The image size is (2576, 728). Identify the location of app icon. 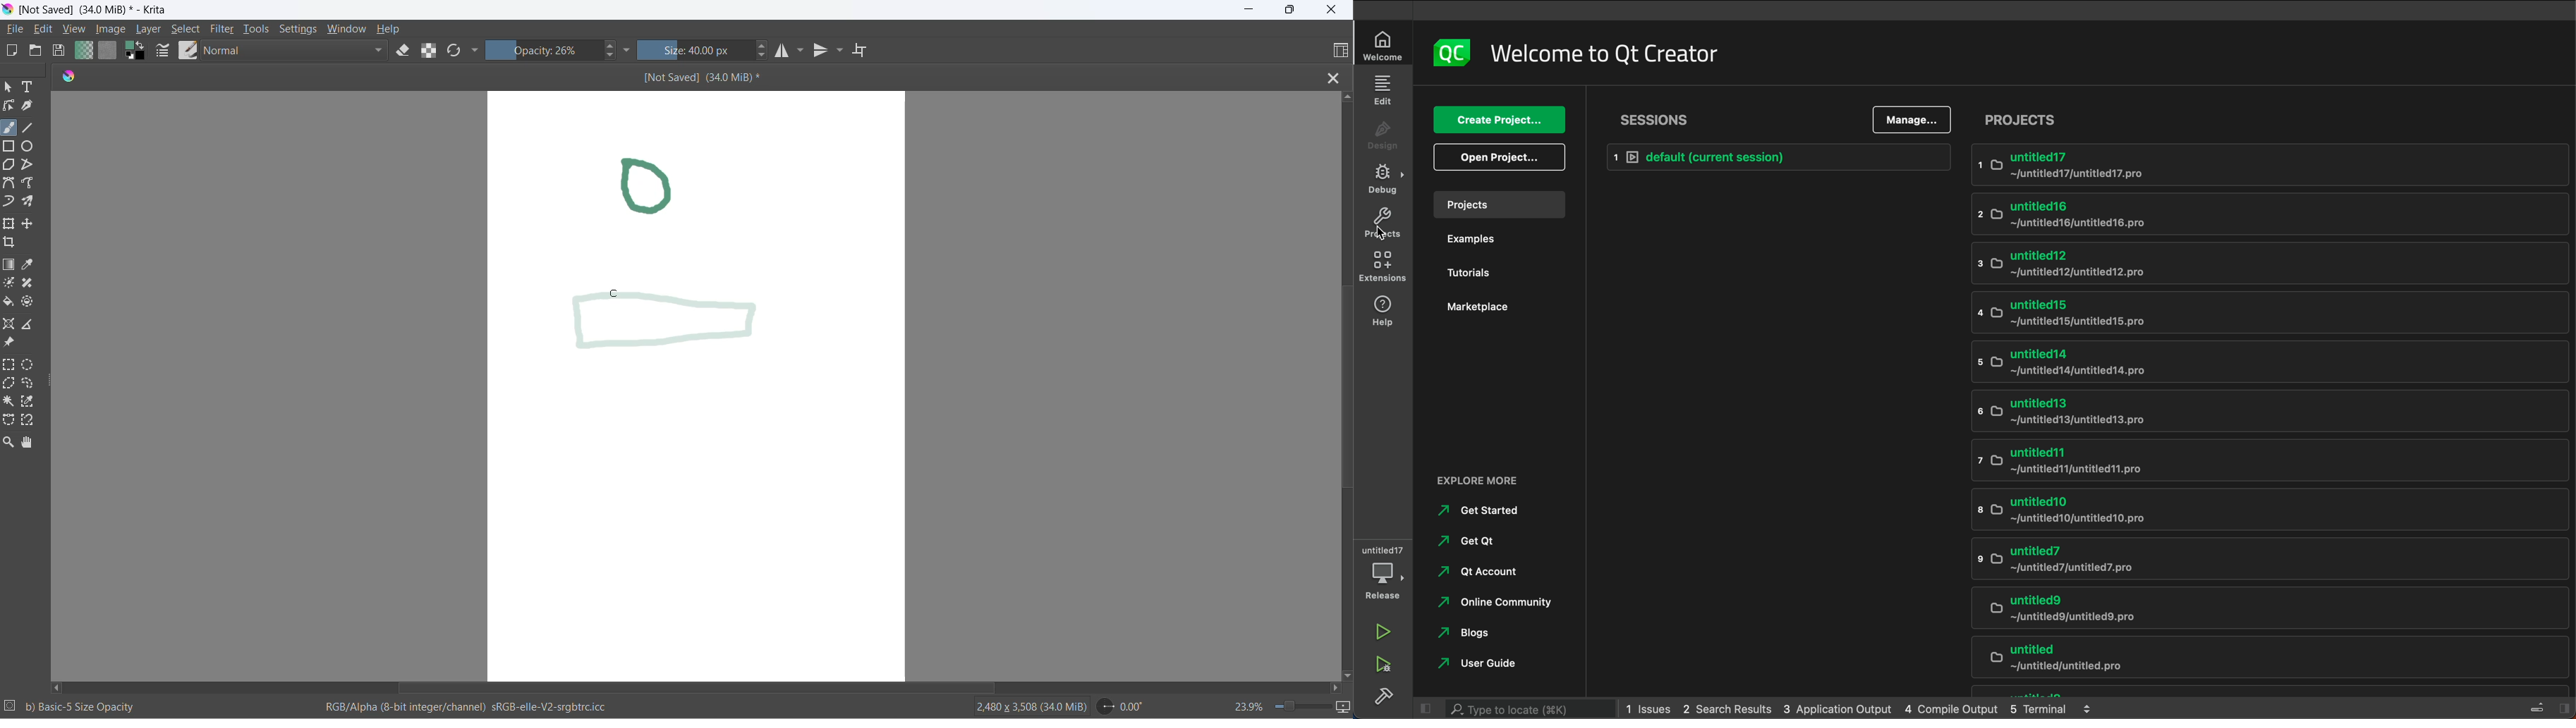
(8, 11).